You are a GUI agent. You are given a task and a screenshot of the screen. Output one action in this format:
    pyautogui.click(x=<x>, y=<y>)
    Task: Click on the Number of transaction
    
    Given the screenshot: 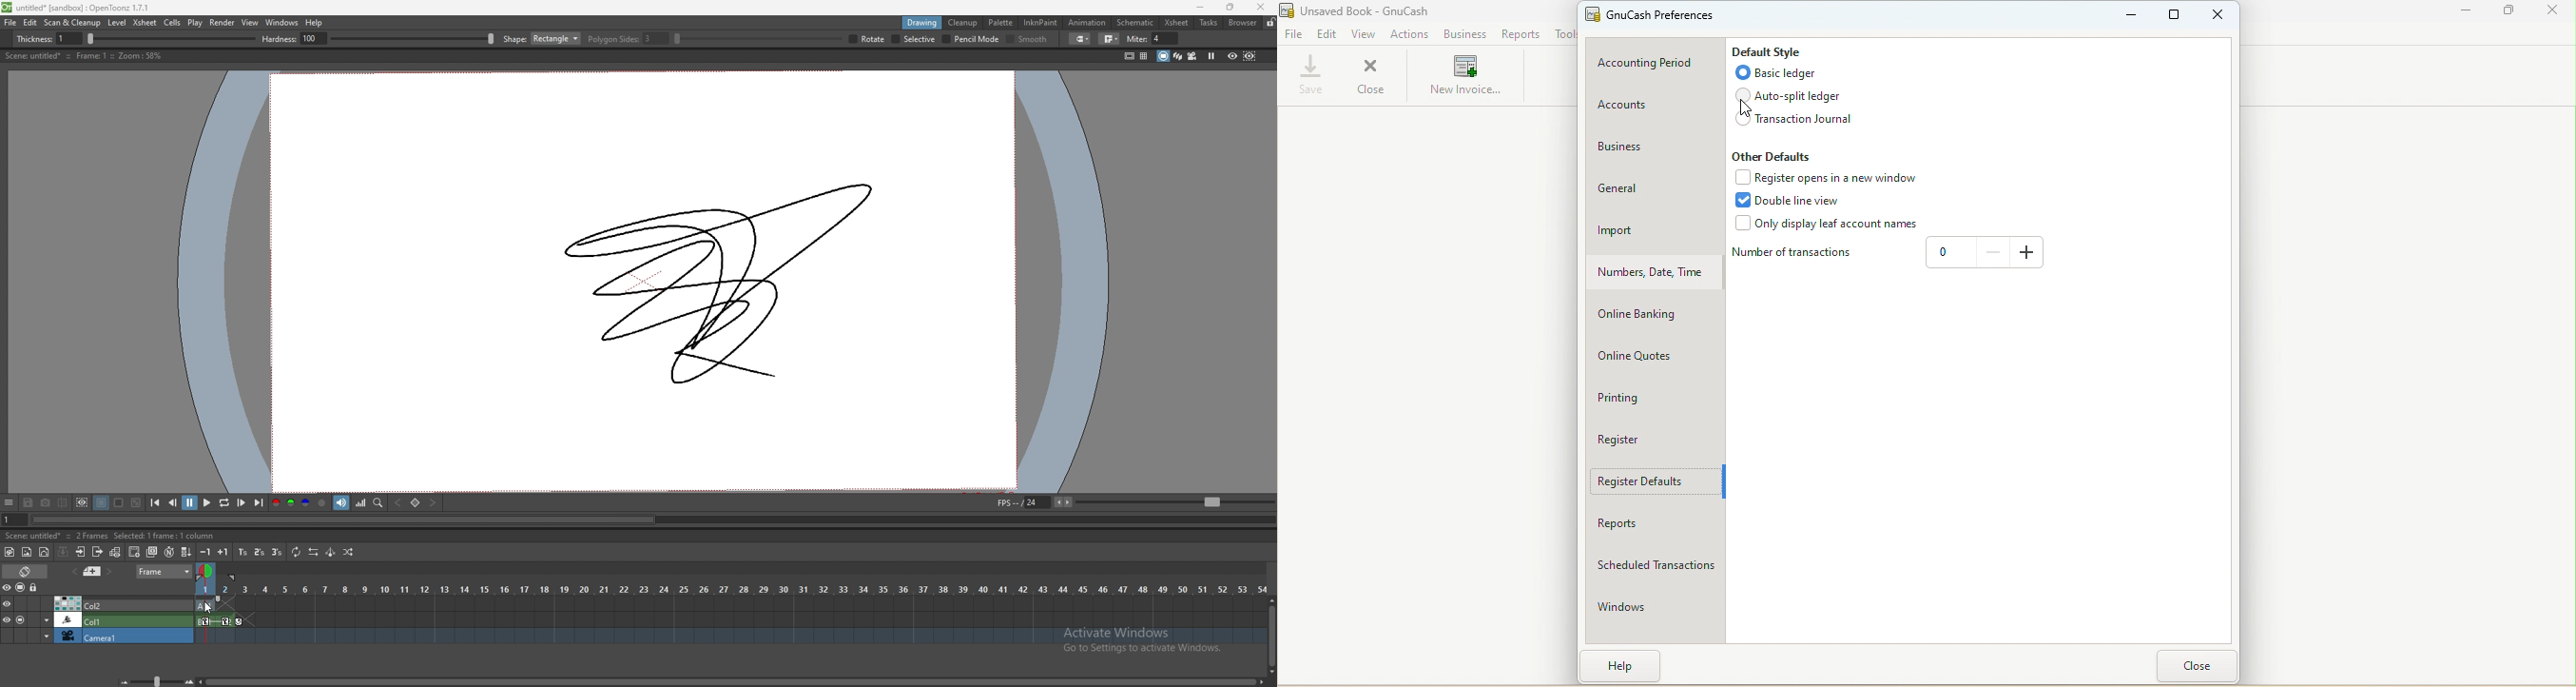 What is the action you would take?
    pyautogui.click(x=1808, y=252)
    